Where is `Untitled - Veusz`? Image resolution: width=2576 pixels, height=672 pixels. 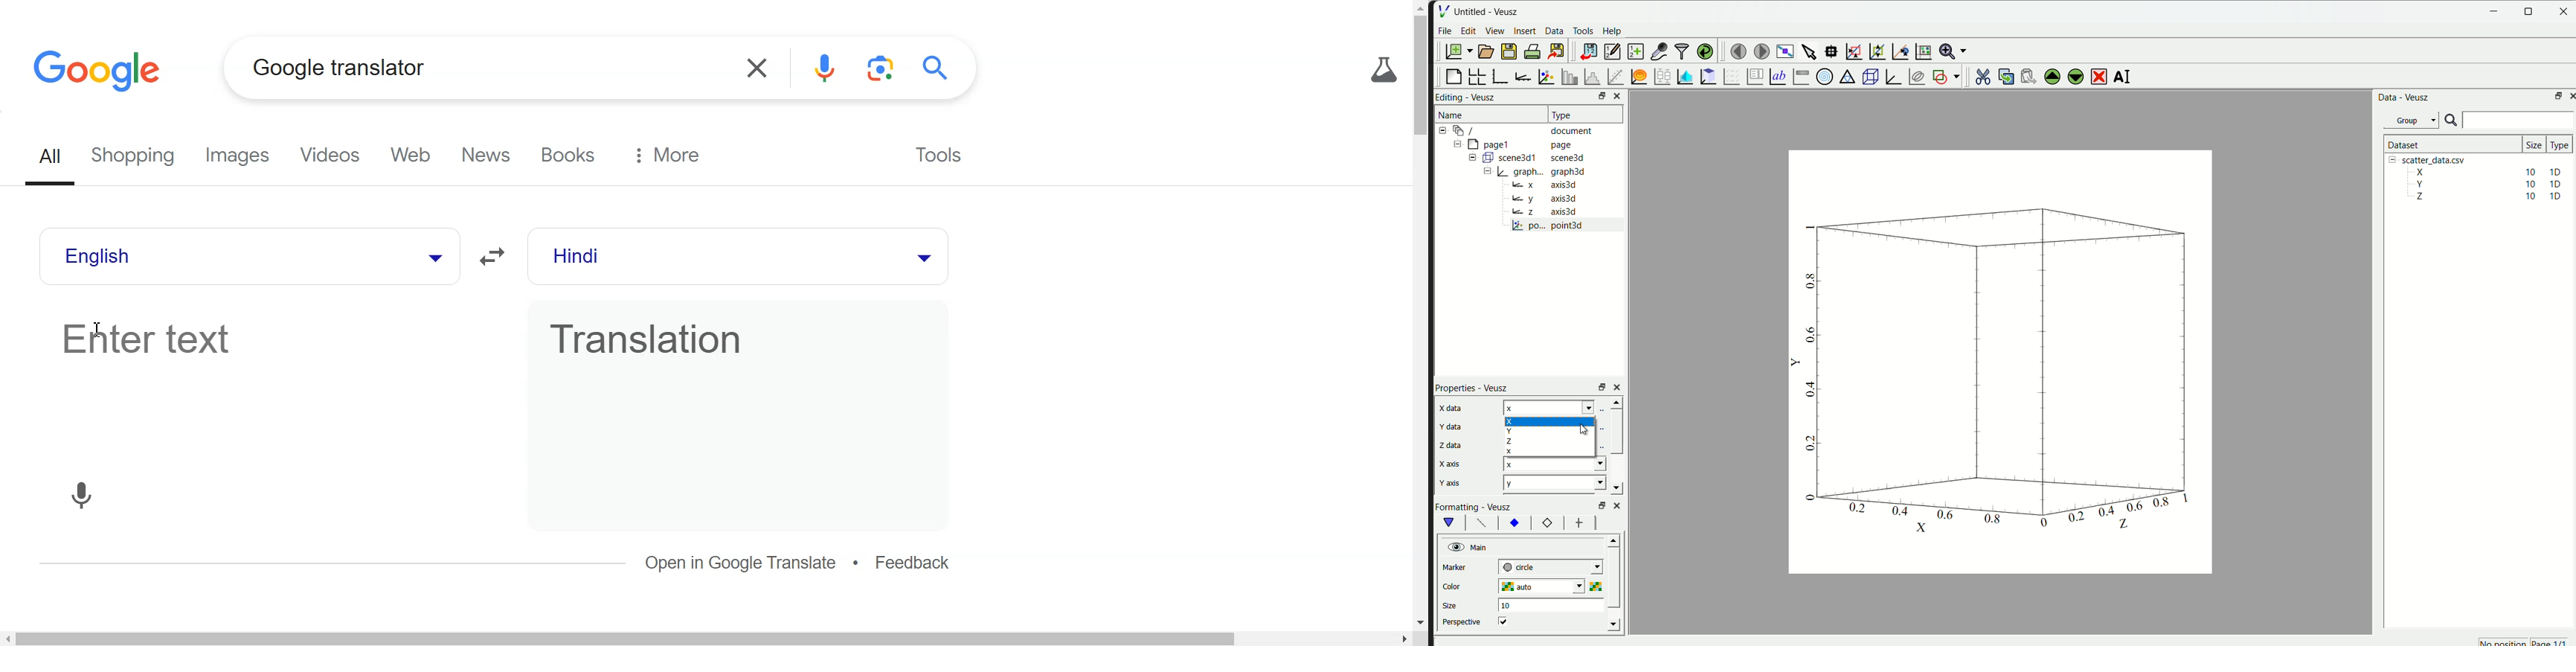 Untitled - Veusz is located at coordinates (1489, 11).